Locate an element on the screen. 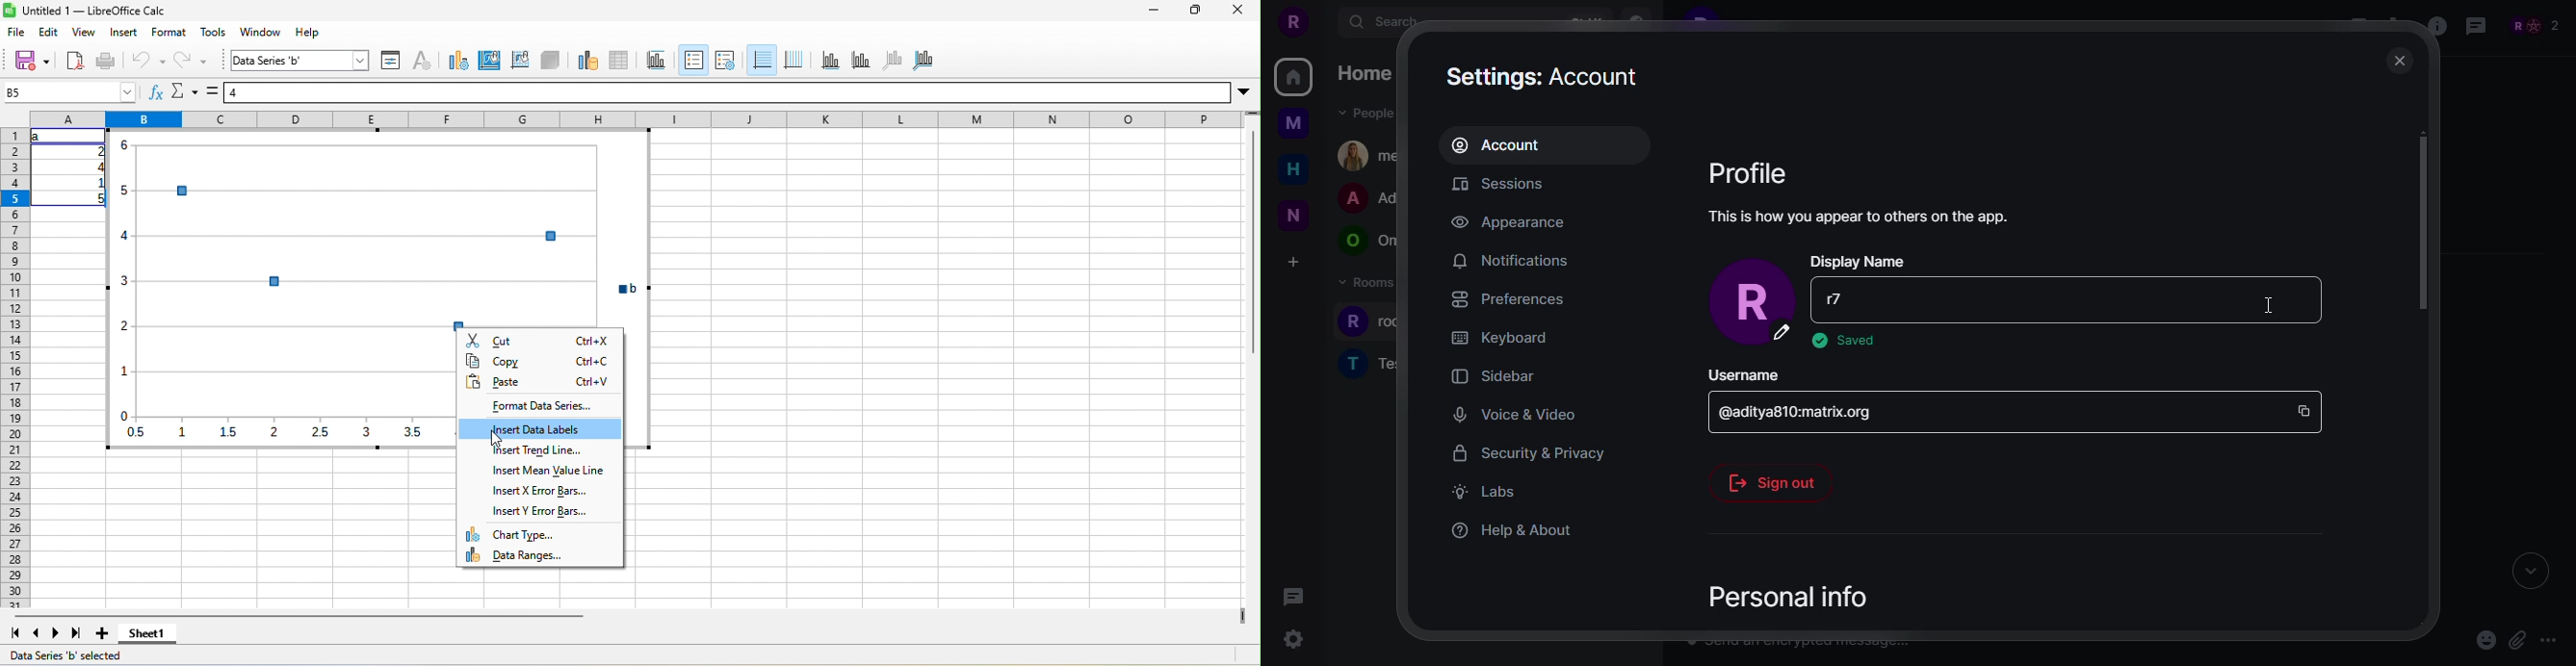 The width and height of the screenshot is (2576, 672).  next sheet is located at coordinates (56, 633).